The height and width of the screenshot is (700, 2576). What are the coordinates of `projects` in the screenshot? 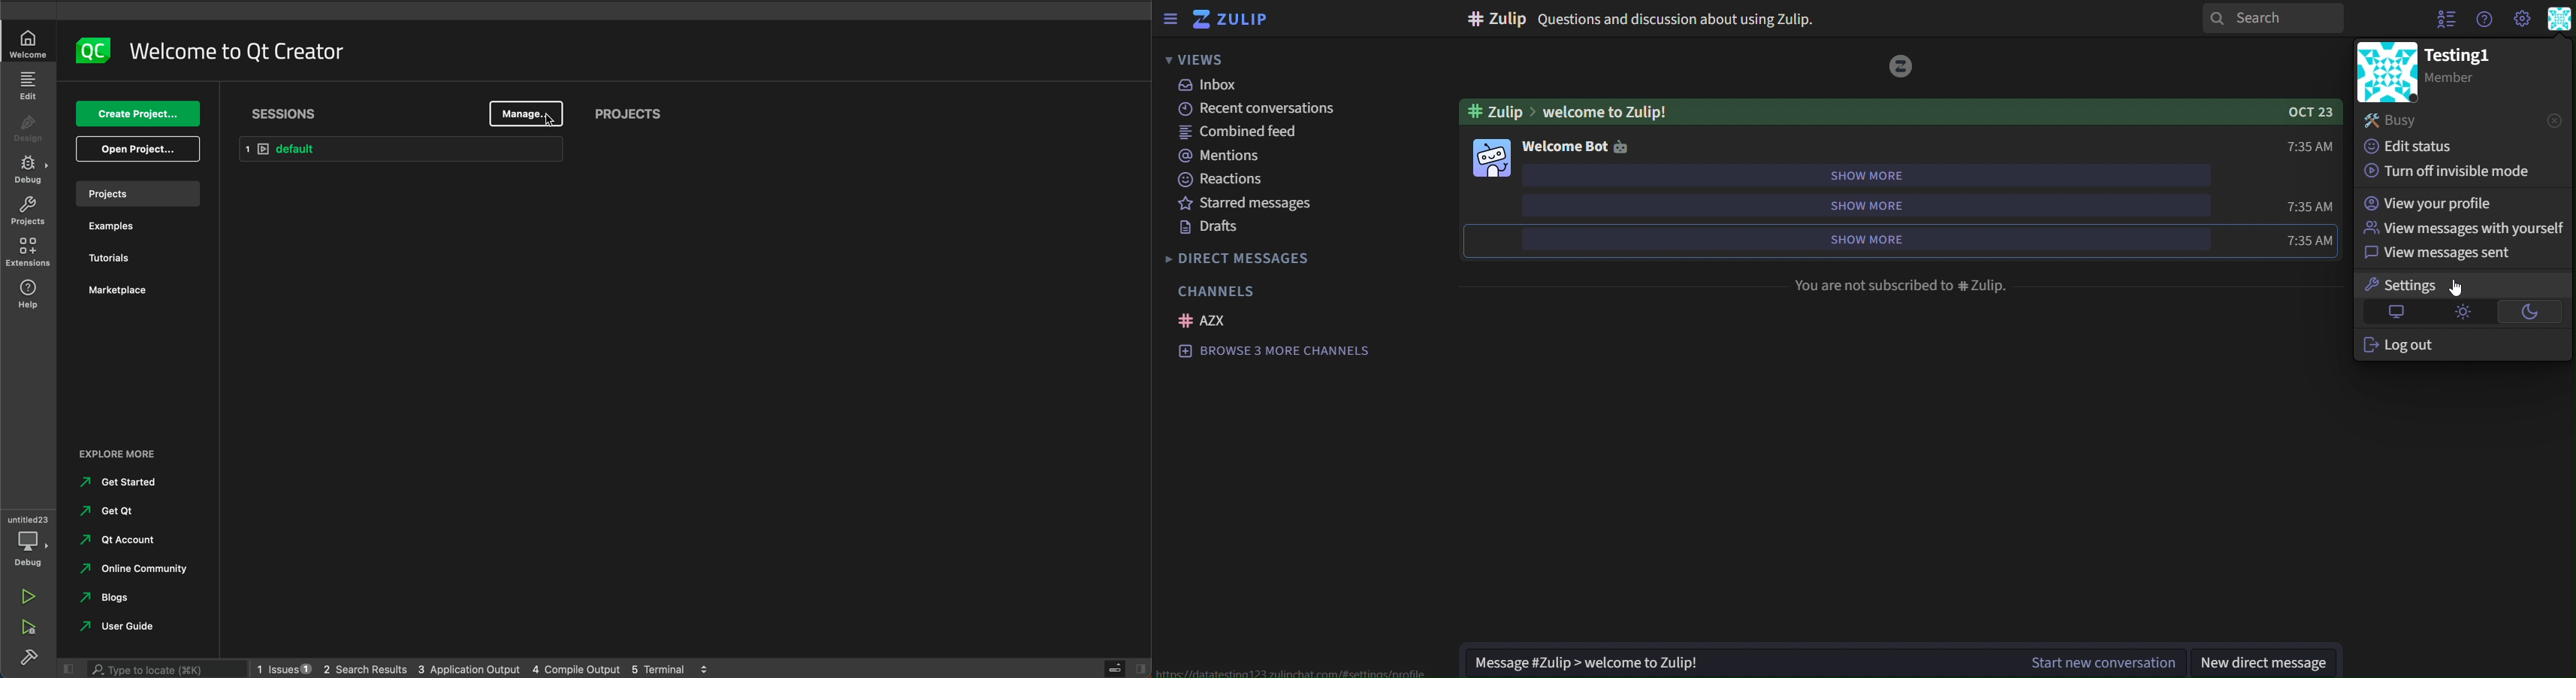 It's located at (137, 193).